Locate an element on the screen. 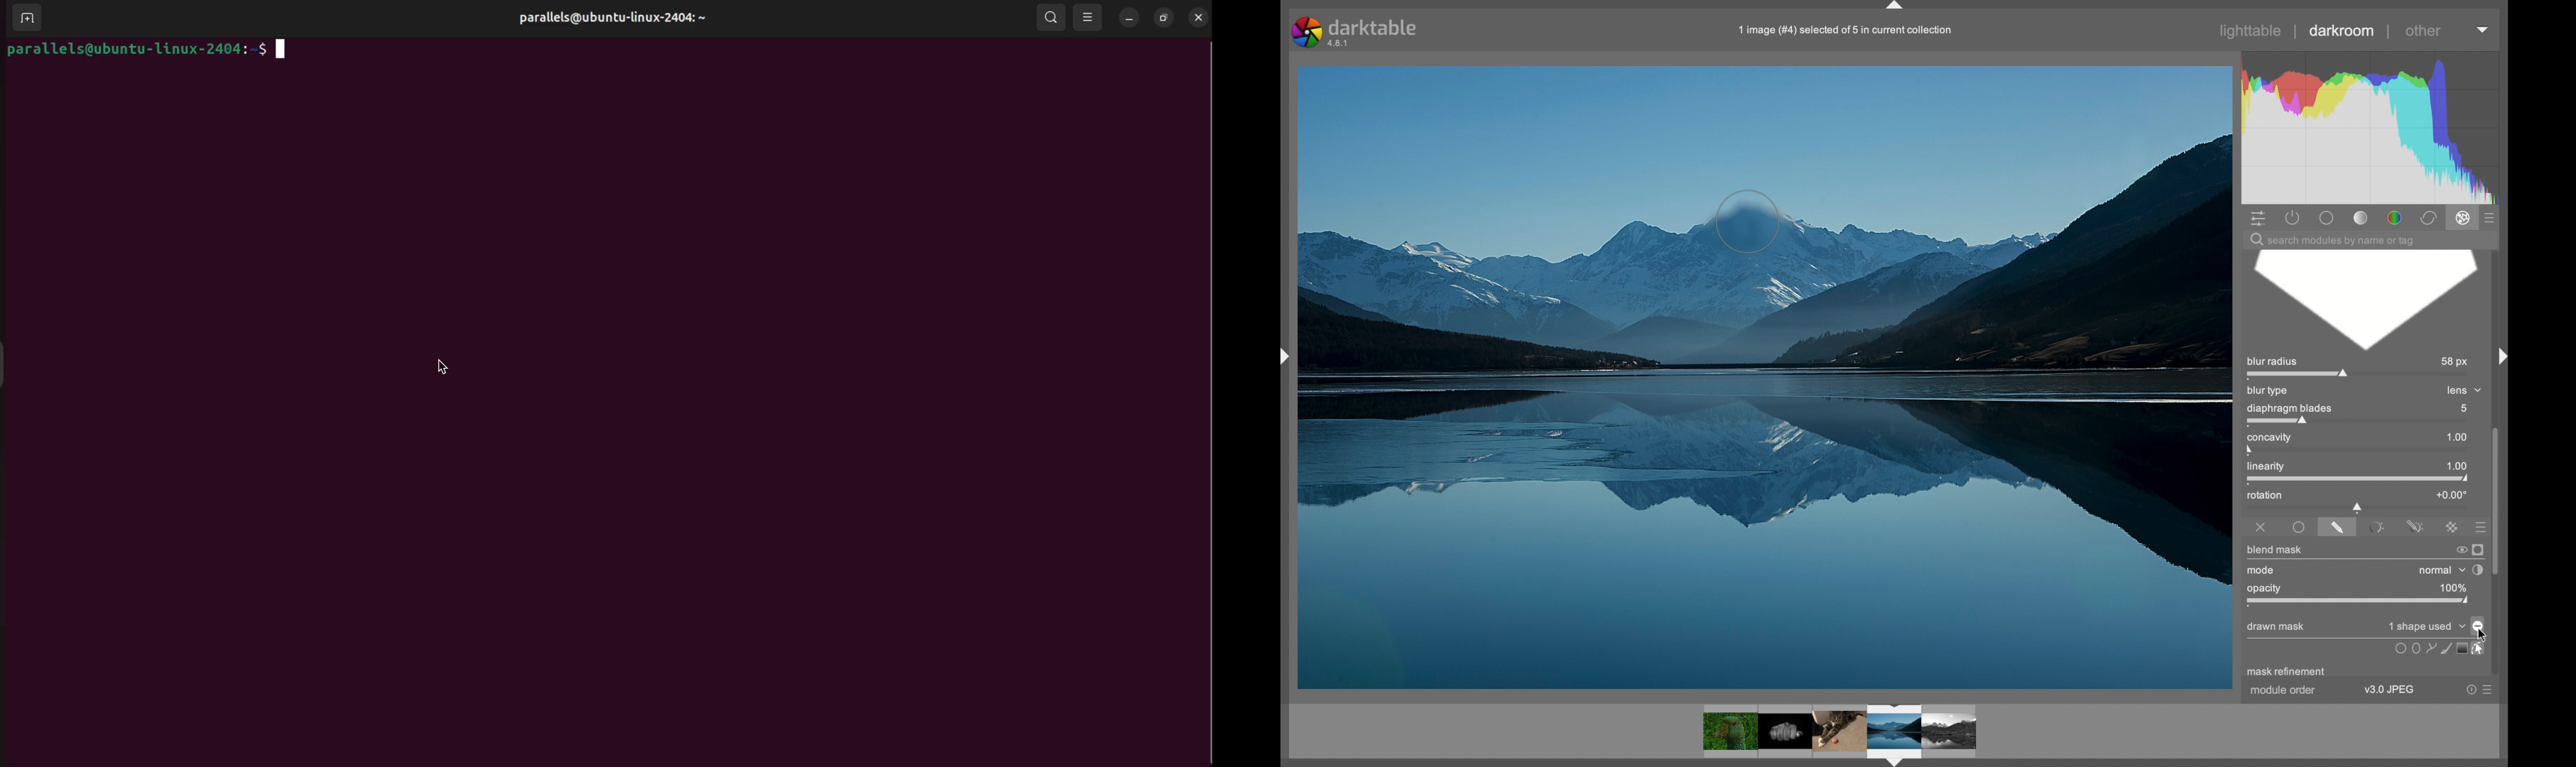 The width and height of the screenshot is (2576, 784). tone is located at coordinates (2360, 217).